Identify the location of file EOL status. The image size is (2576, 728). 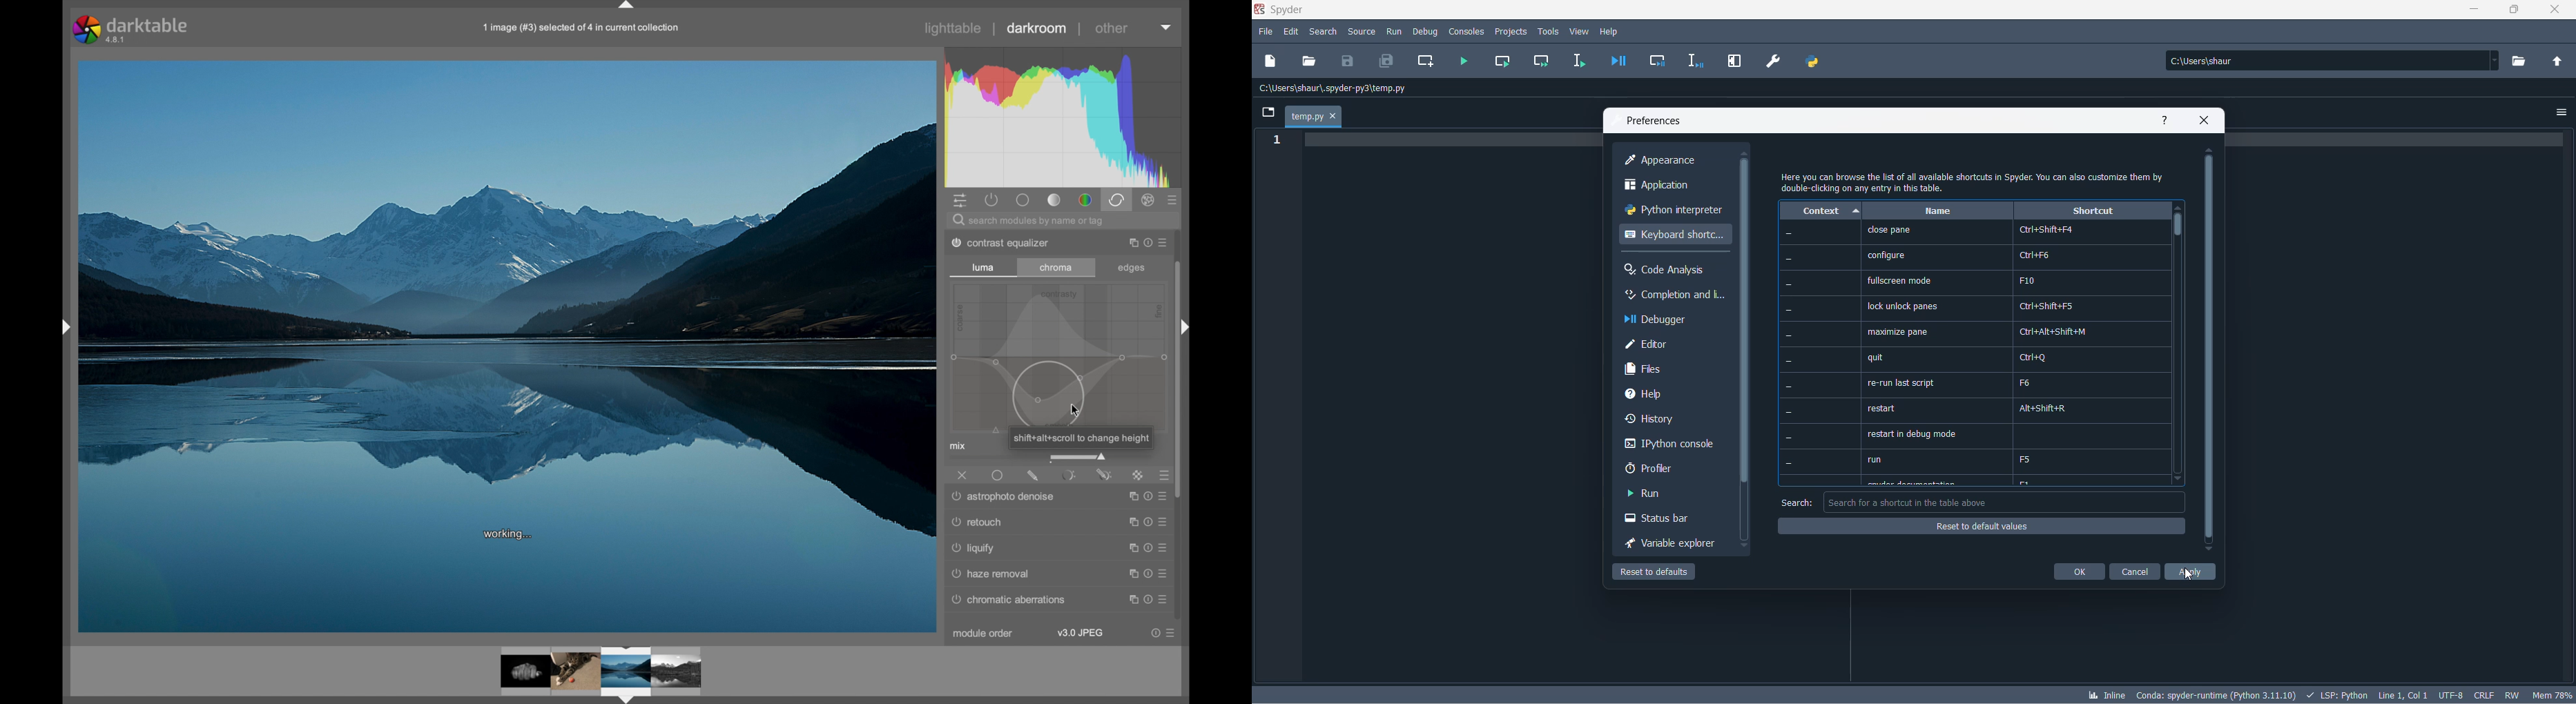
(2485, 695).